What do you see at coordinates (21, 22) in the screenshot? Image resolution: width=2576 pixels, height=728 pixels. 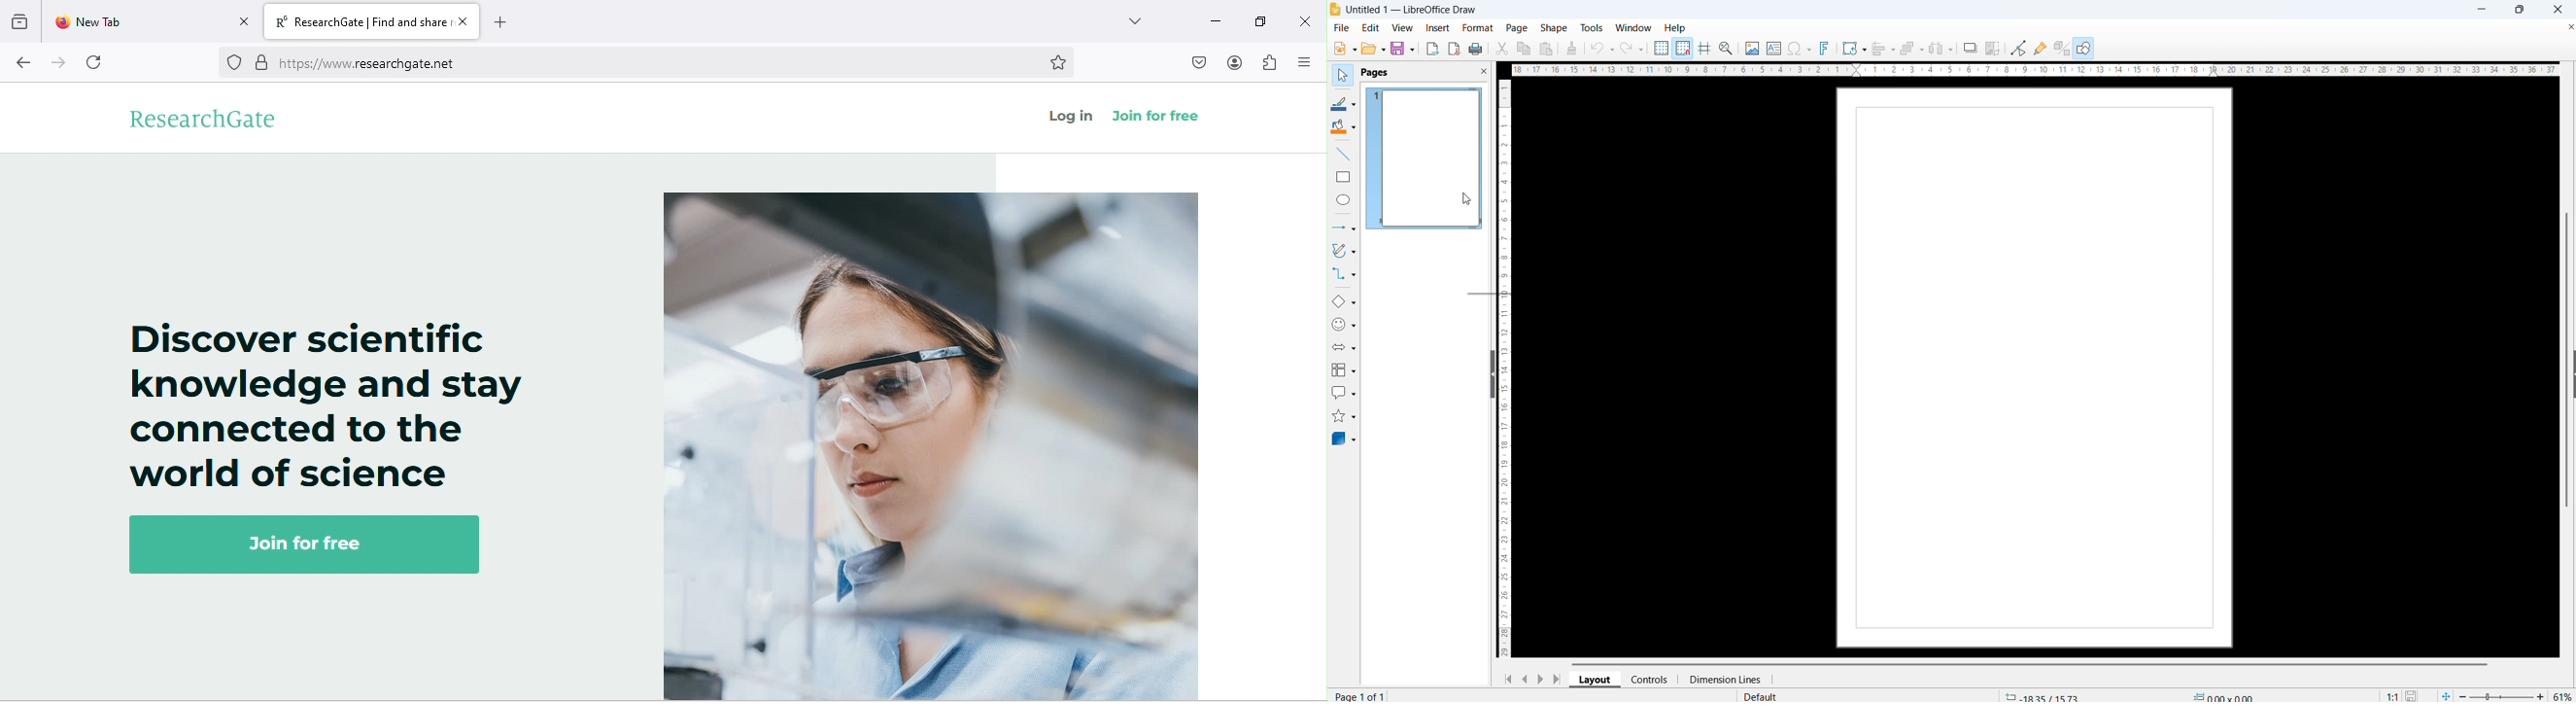 I see `recent` at bounding box center [21, 22].